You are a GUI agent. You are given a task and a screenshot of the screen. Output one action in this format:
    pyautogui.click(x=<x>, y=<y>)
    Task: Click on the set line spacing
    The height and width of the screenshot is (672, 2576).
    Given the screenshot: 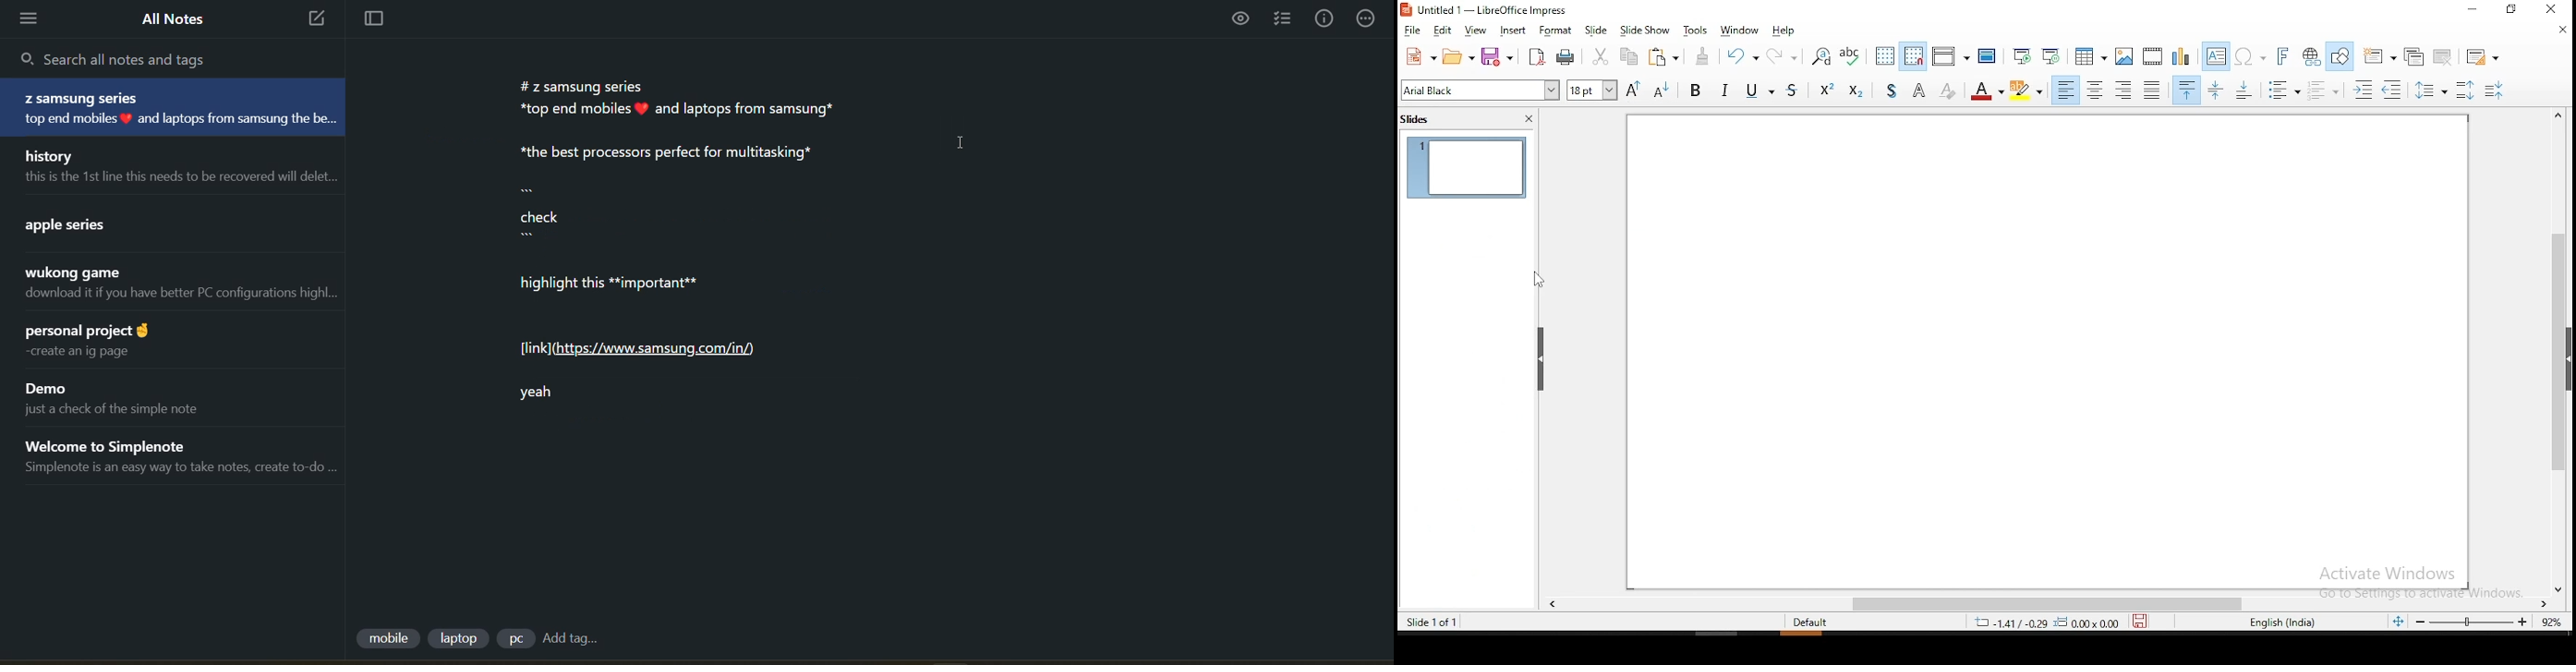 What is the action you would take?
    pyautogui.click(x=2431, y=88)
    